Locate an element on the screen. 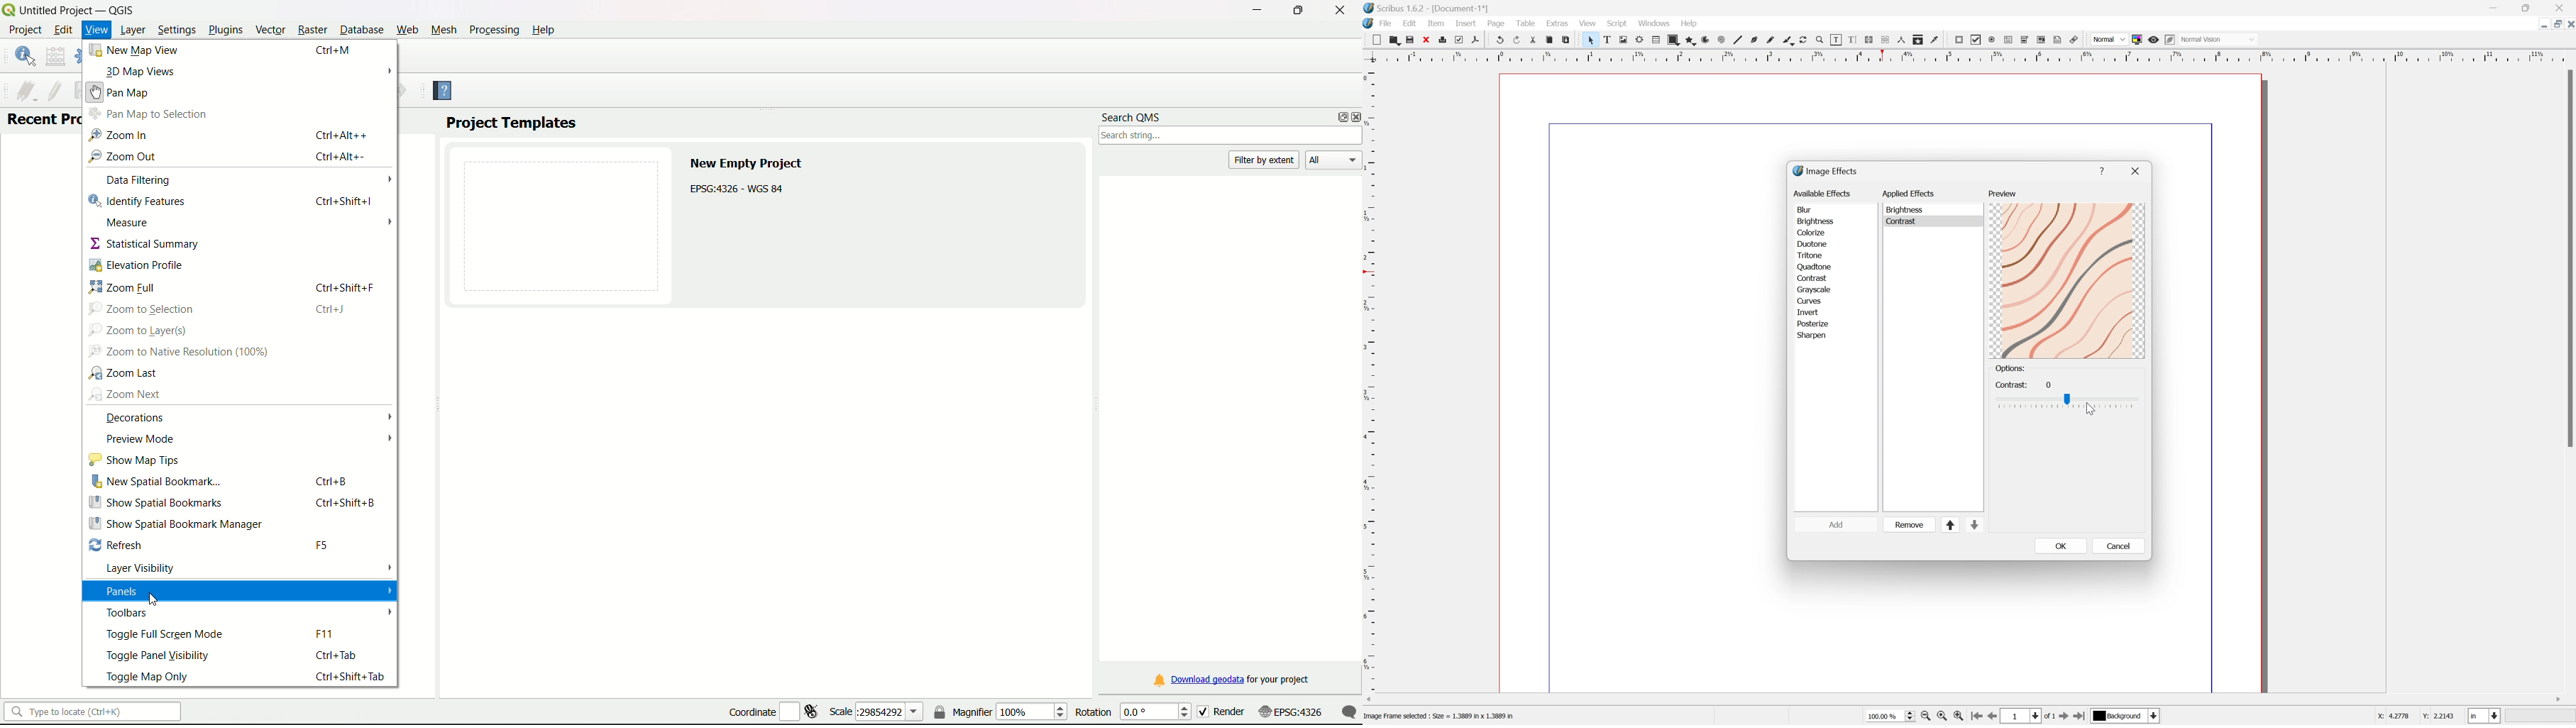 The width and height of the screenshot is (2576, 728). zoom to selection is located at coordinates (142, 308).